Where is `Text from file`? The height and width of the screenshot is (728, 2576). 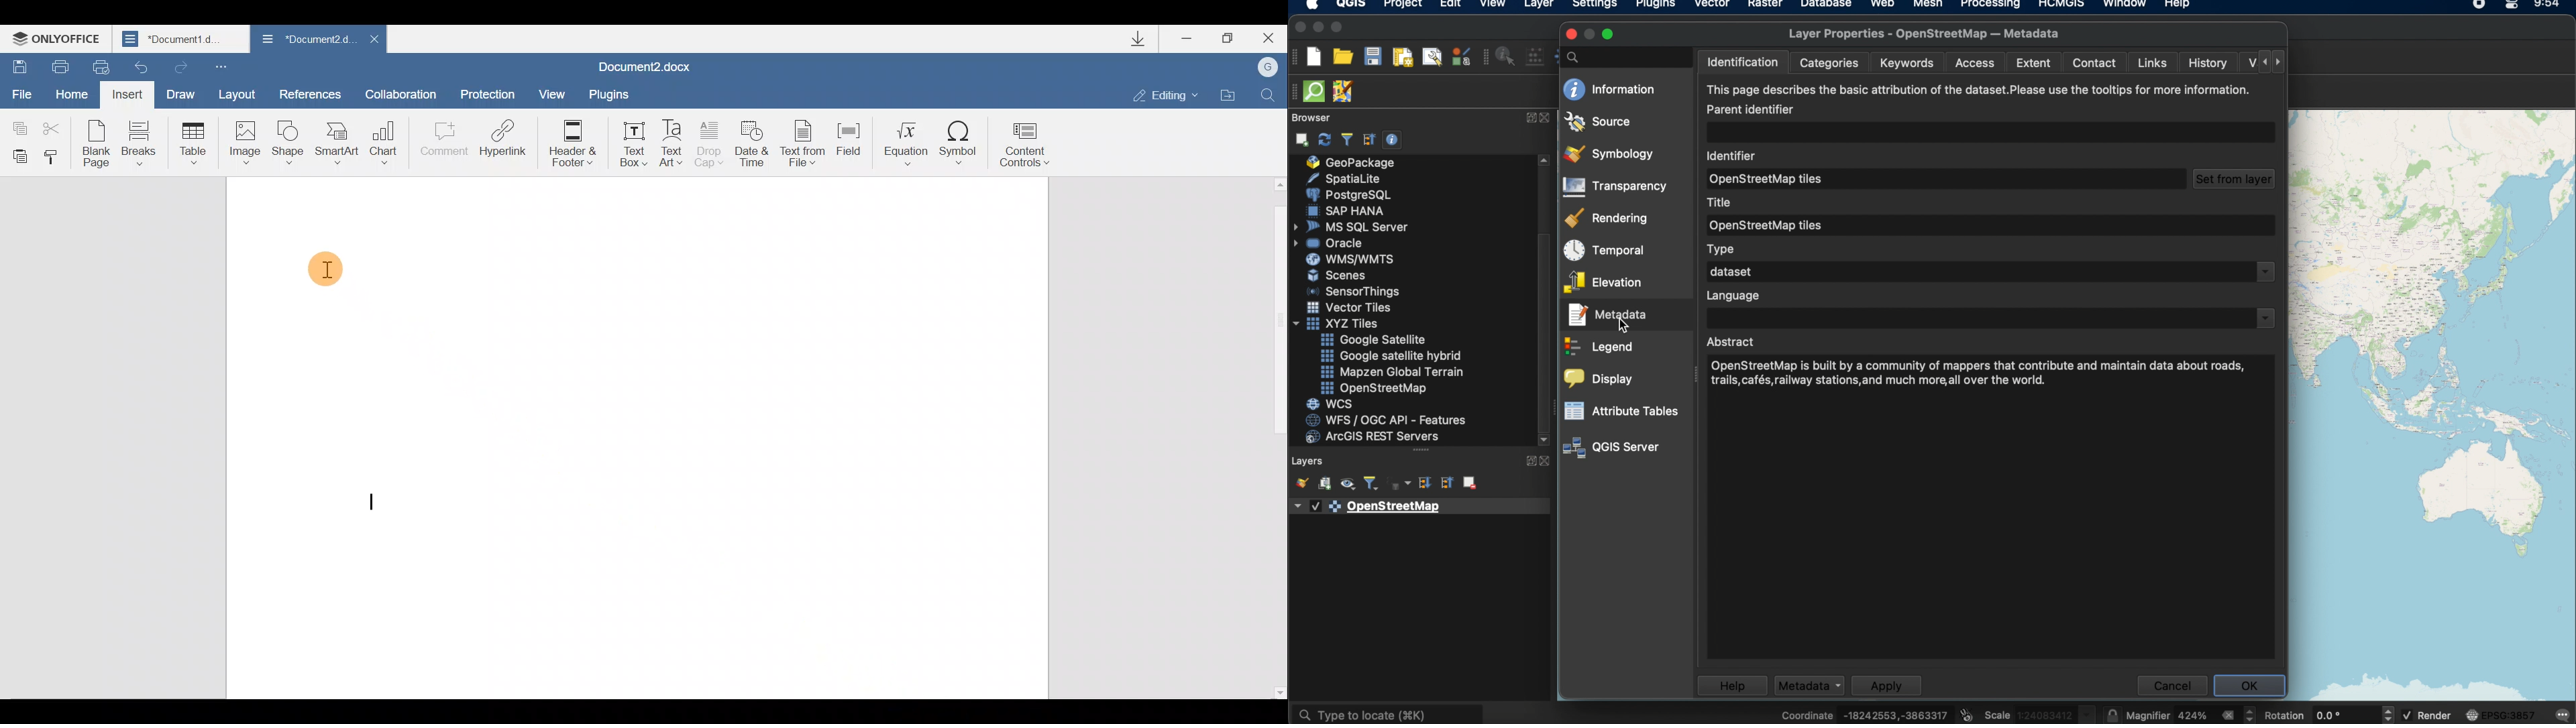
Text from file is located at coordinates (804, 145).